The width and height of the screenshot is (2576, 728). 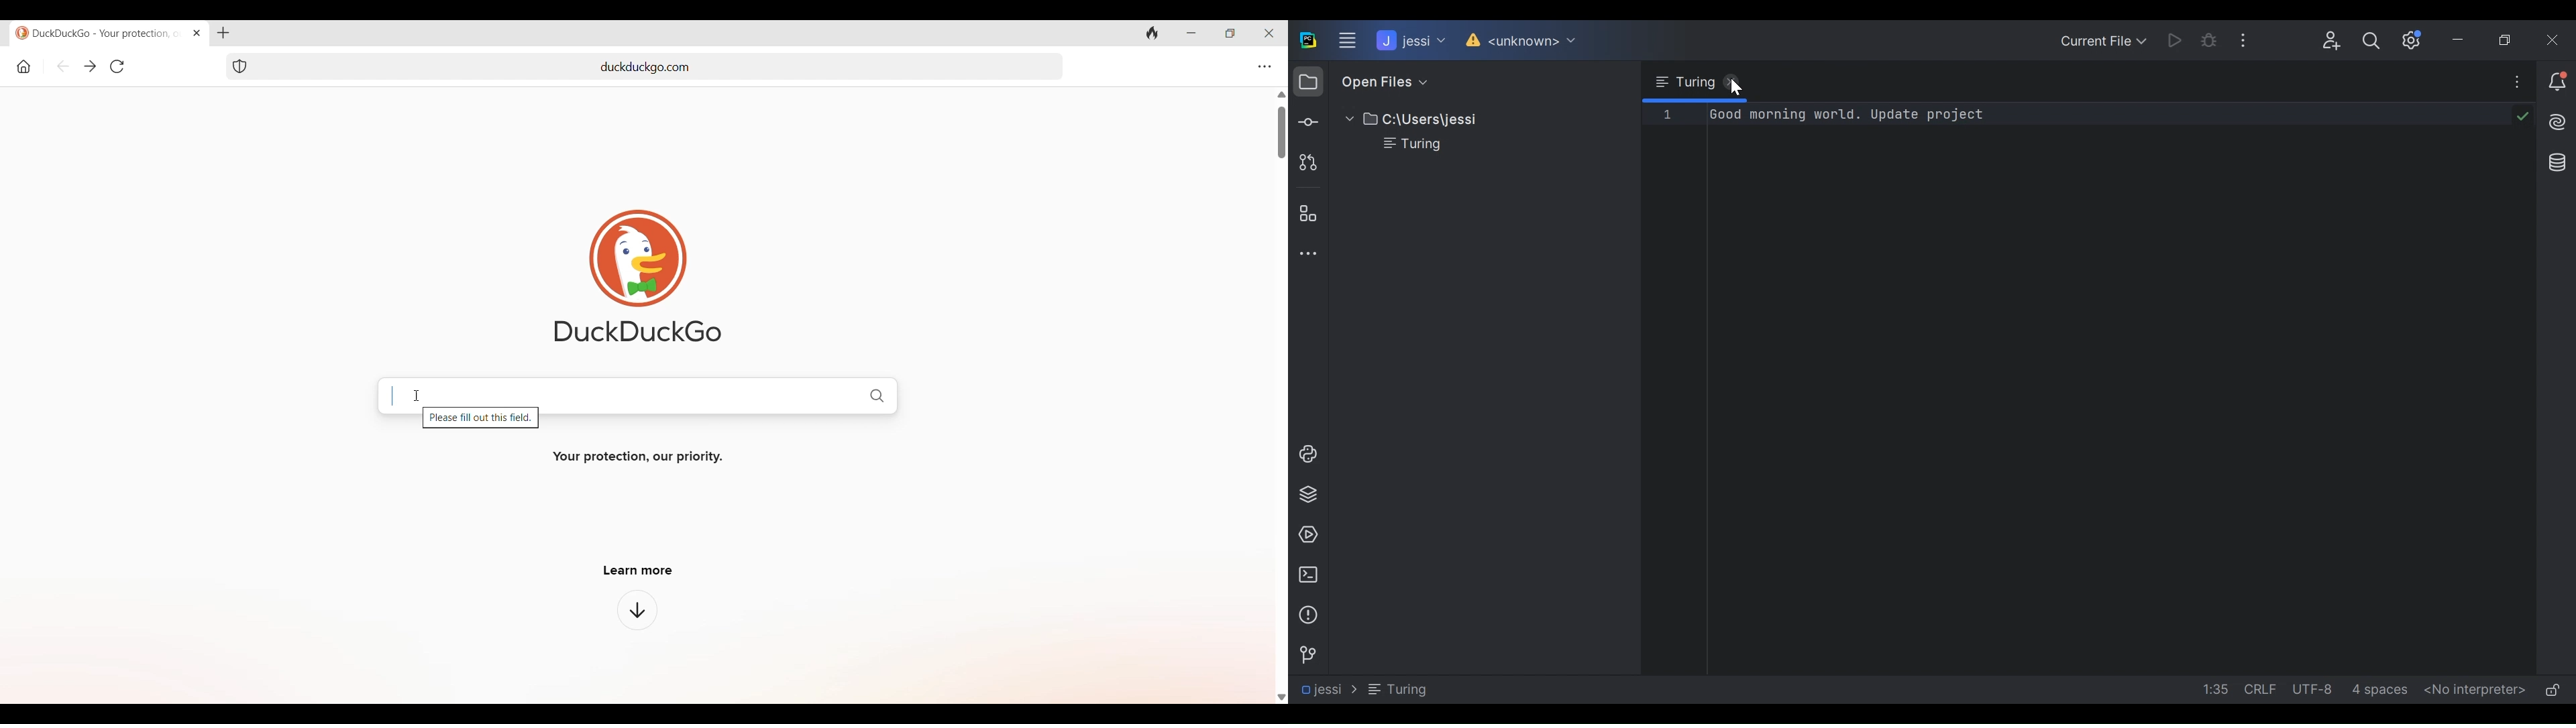 What do you see at coordinates (1695, 82) in the screenshot?
I see `Browse tab` at bounding box center [1695, 82].